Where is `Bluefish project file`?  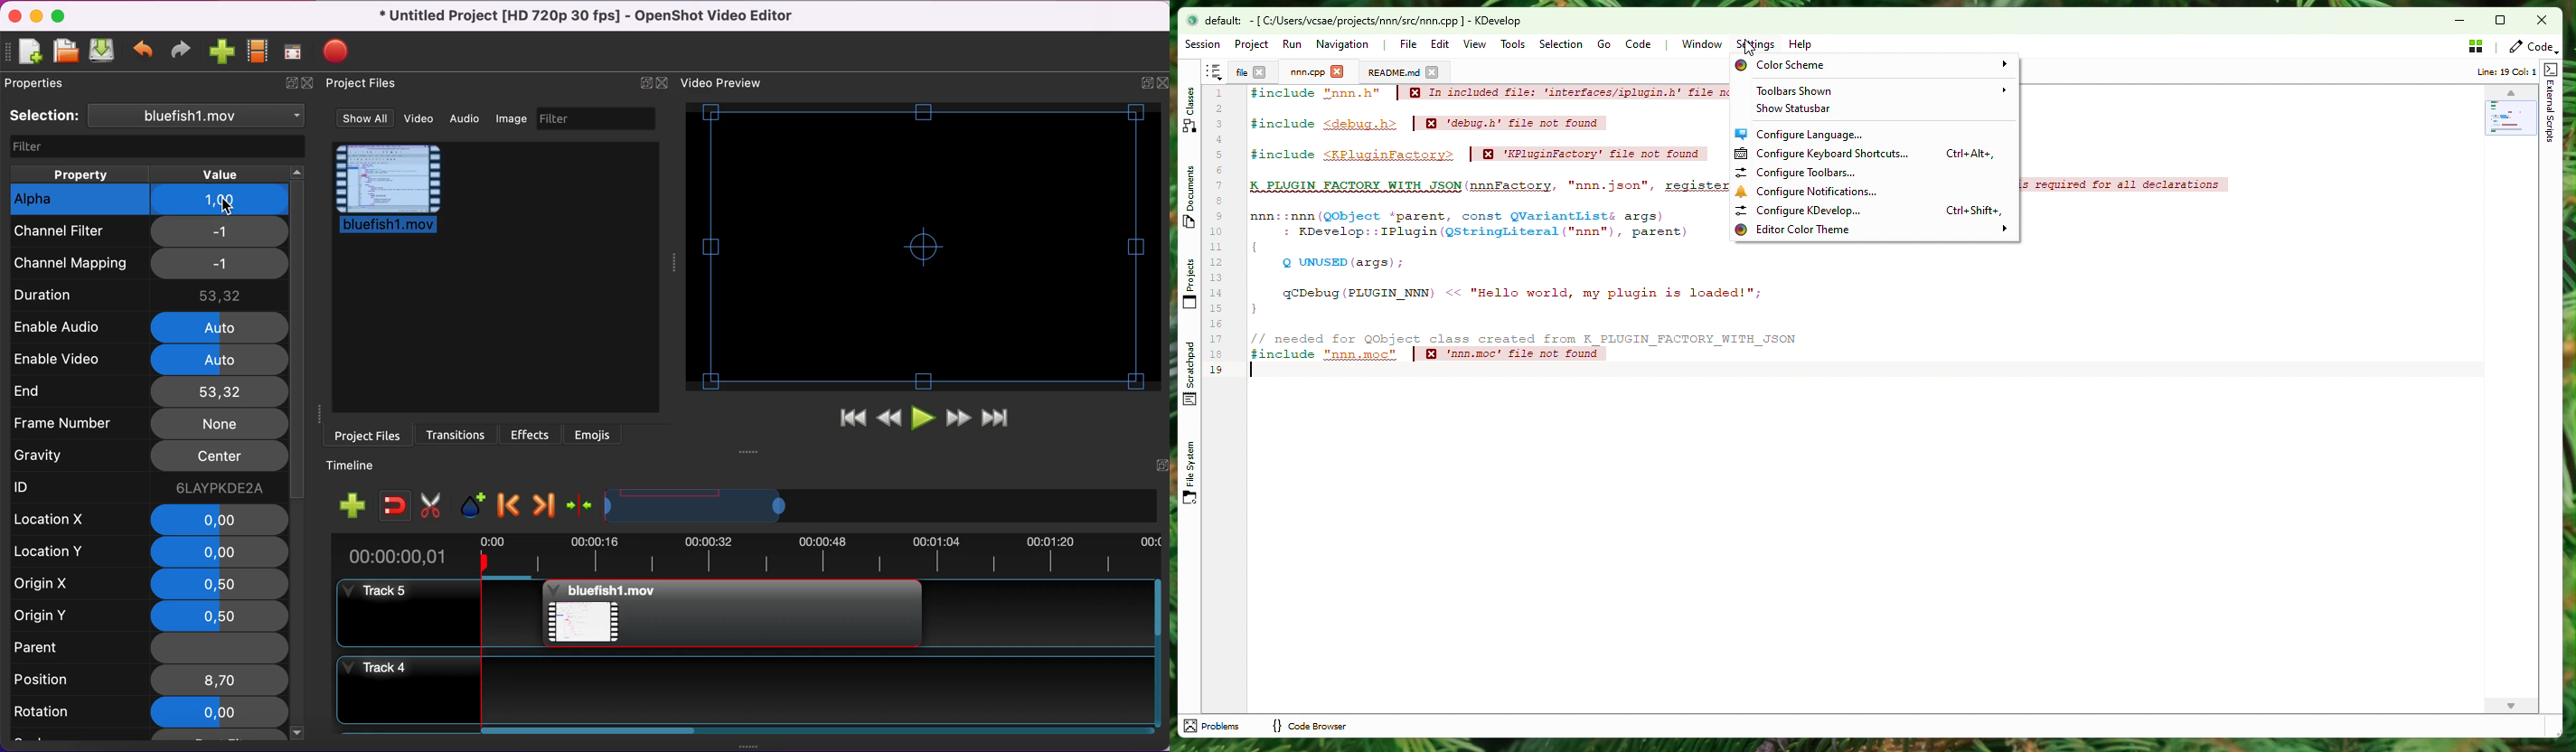 Bluefish project file is located at coordinates (731, 613).